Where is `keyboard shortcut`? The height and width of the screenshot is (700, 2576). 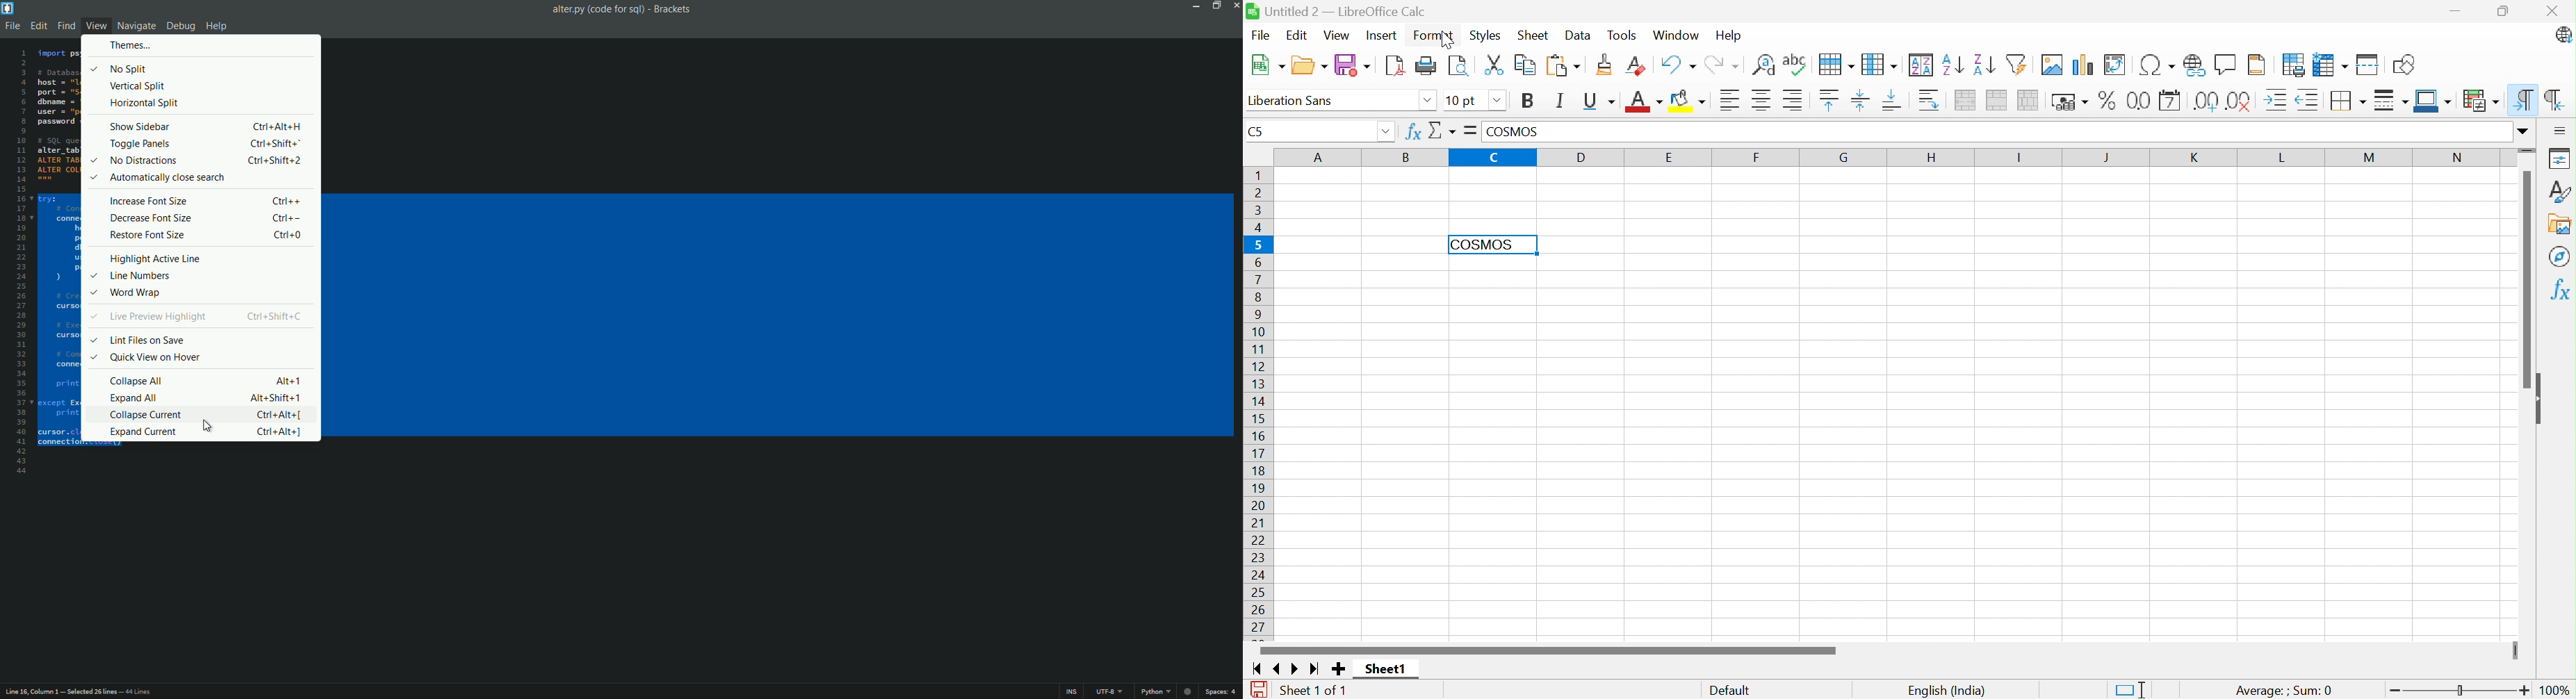 keyboard shortcut is located at coordinates (291, 218).